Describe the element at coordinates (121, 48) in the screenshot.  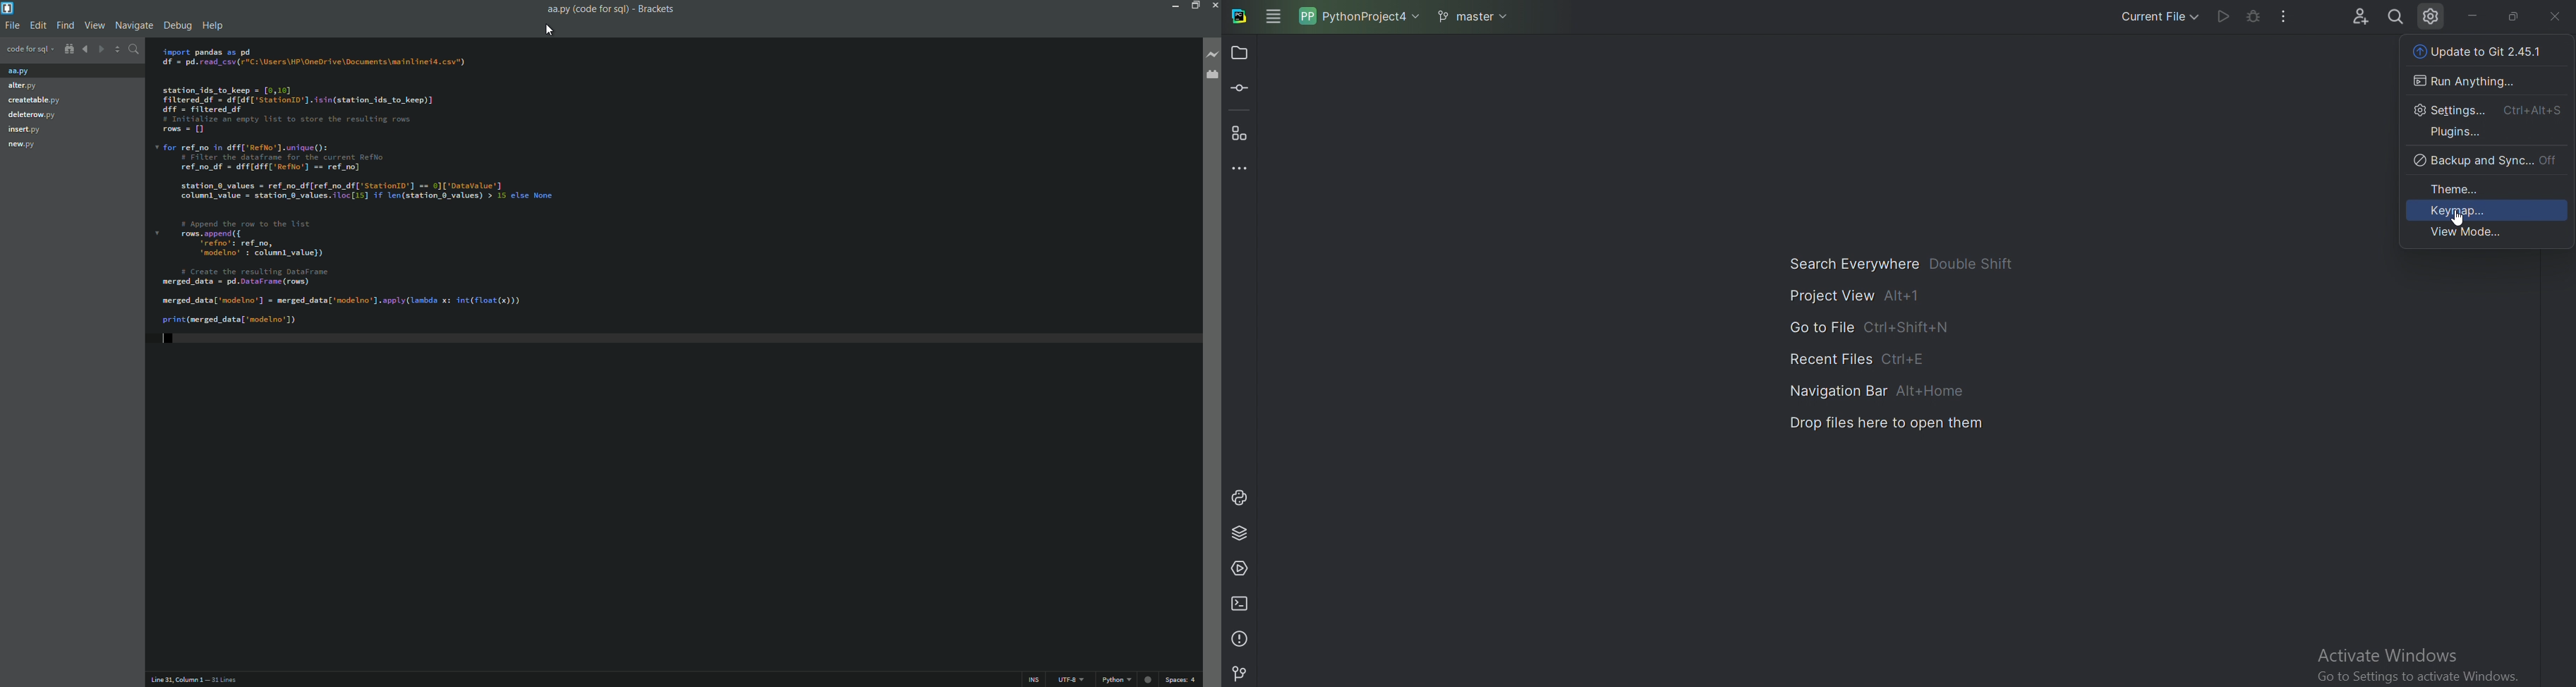
I see `split the editor vertically or horizontally` at that location.